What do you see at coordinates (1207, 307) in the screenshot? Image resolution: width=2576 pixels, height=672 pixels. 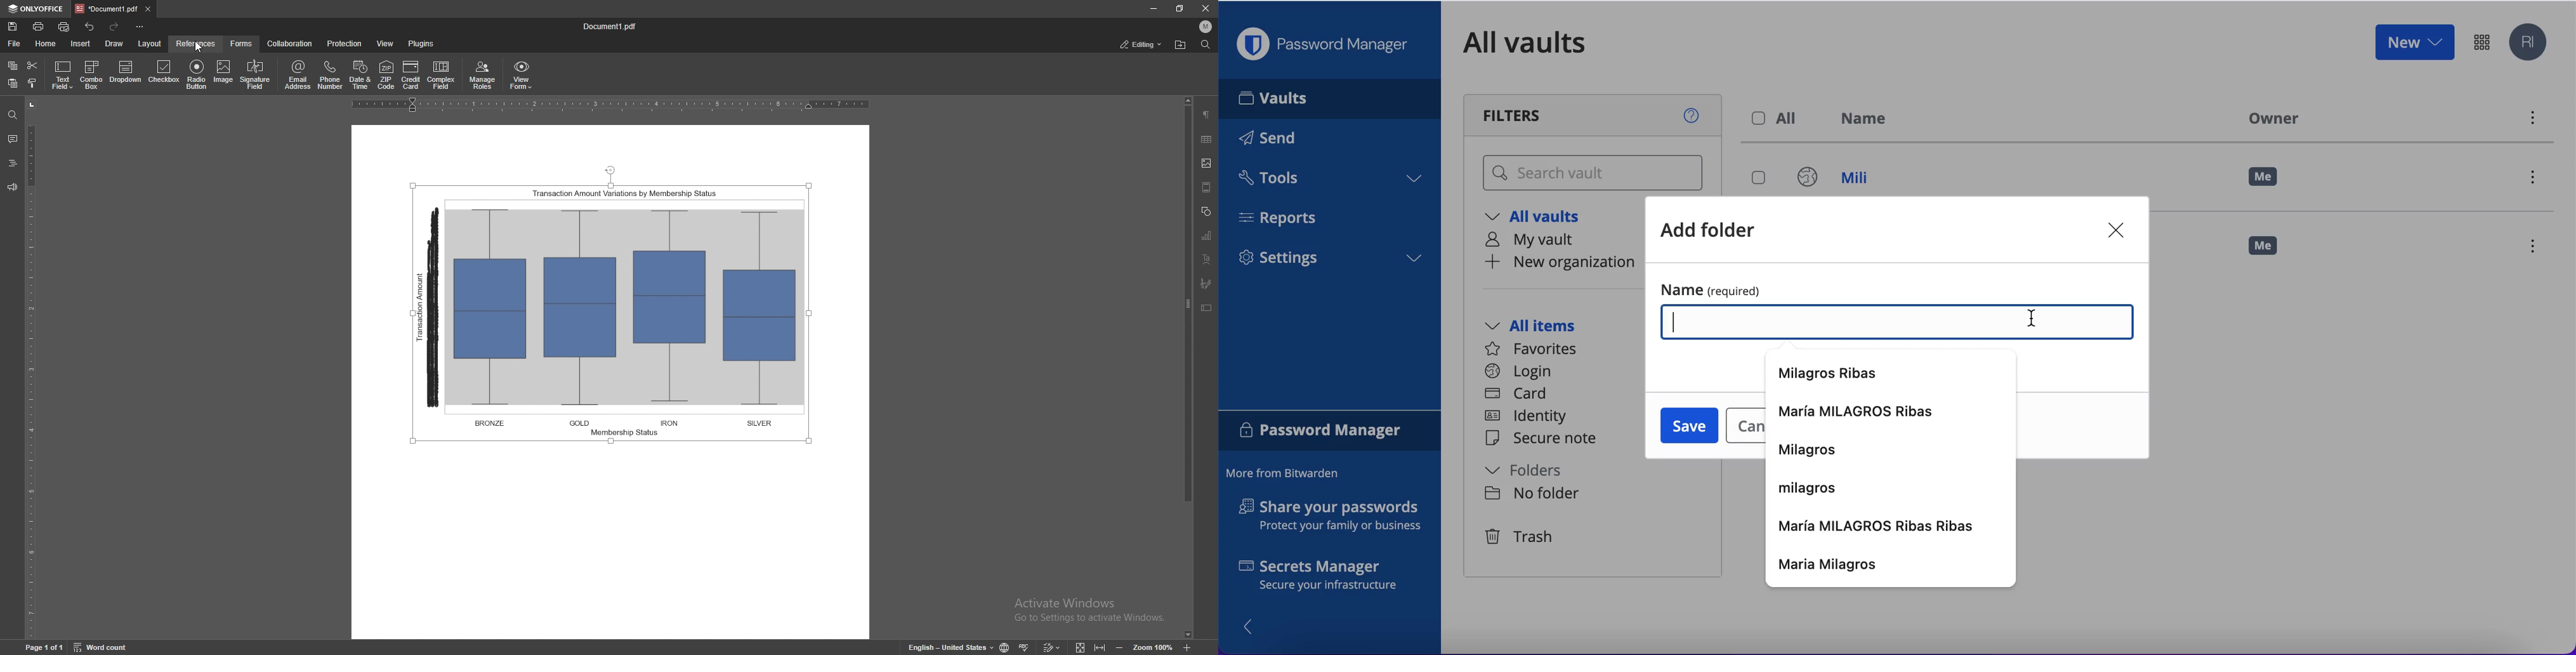 I see `text box` at bounding box center [1207, 307].